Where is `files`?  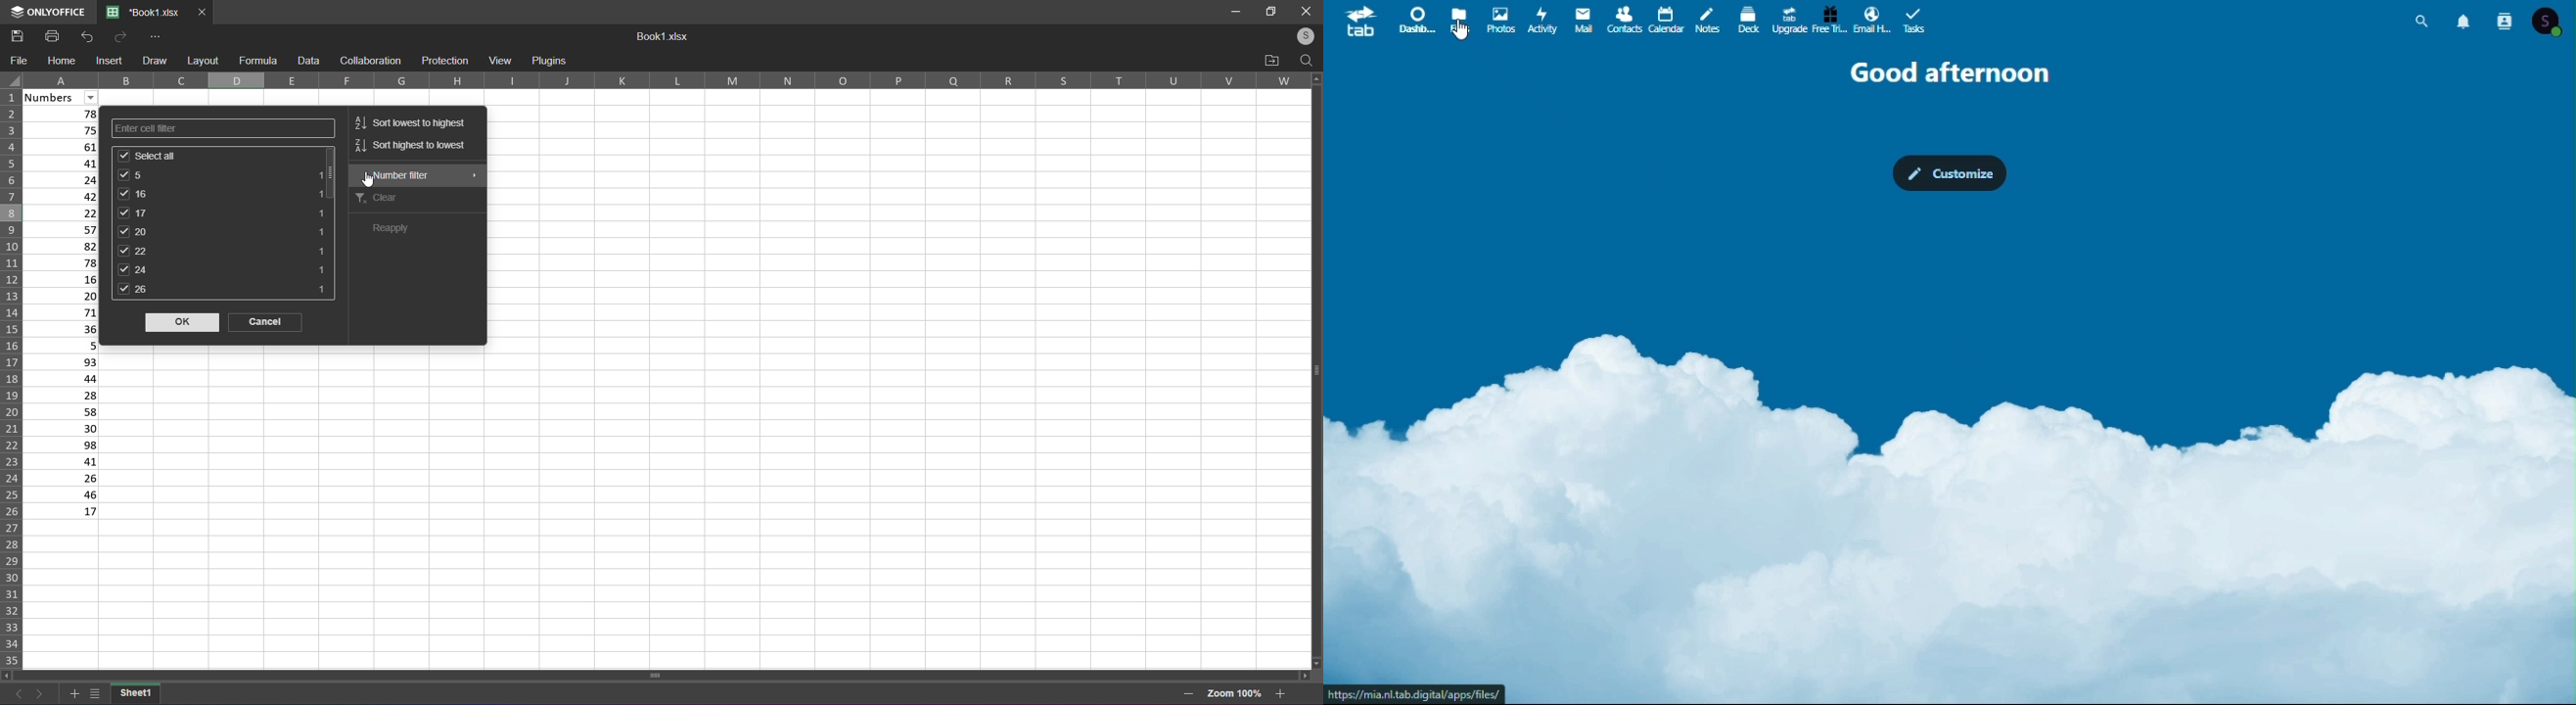 files is located at coordinates (1458, 21).